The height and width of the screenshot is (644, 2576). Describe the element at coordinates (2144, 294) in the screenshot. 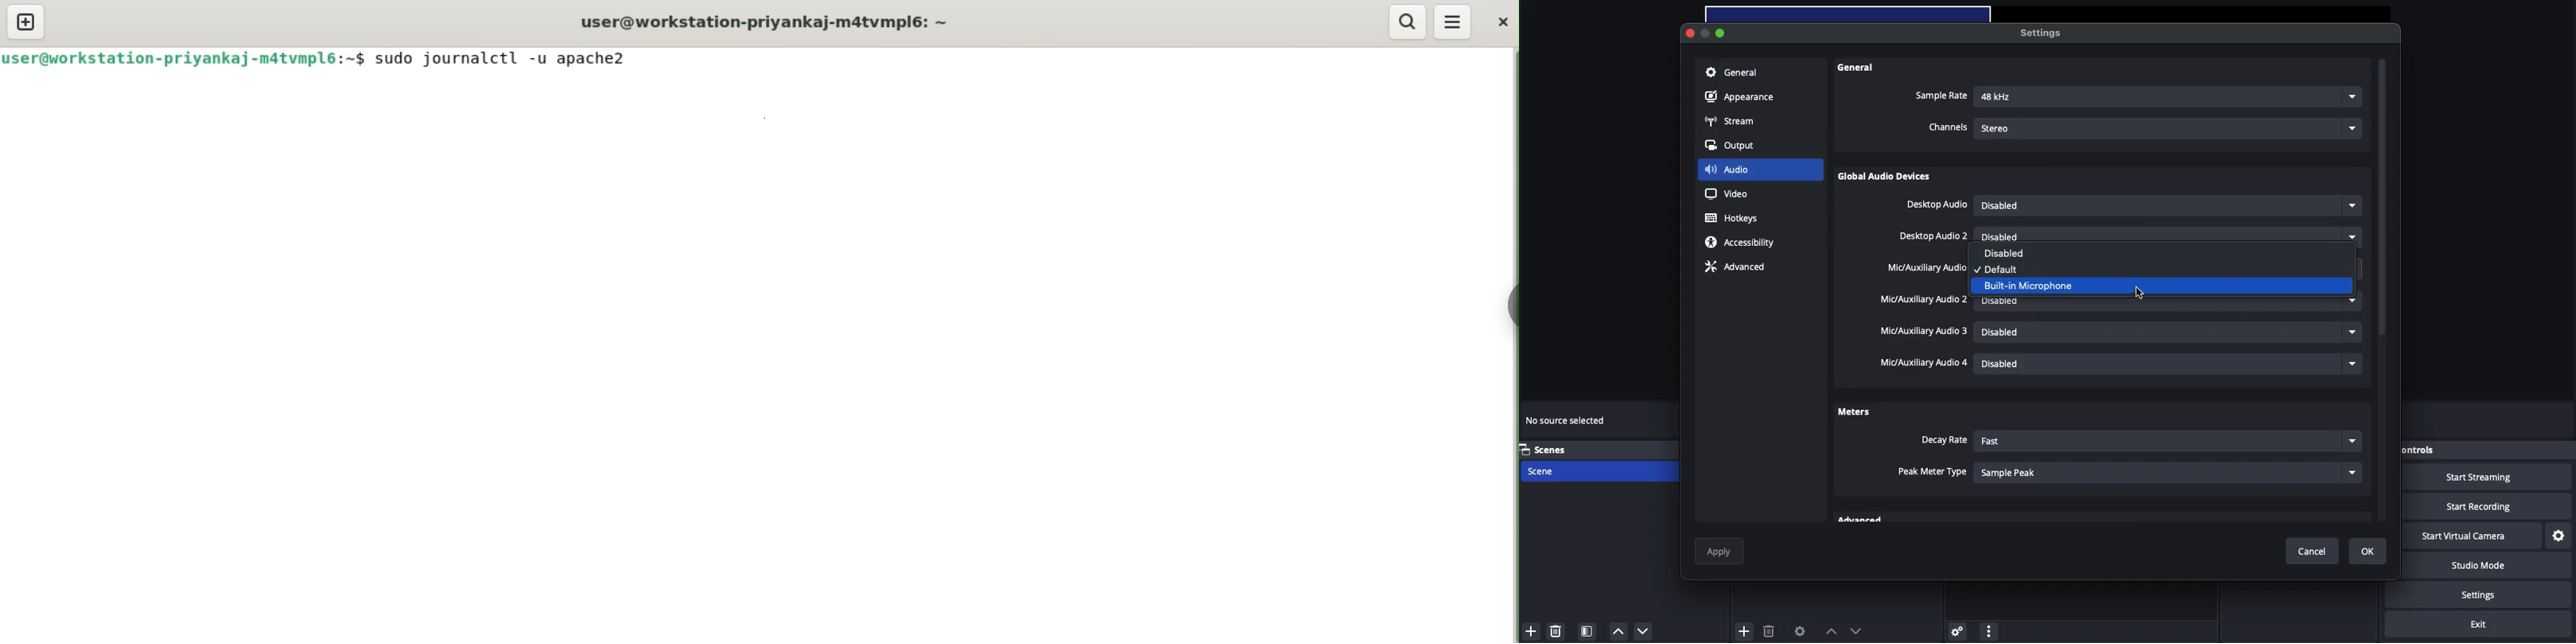

I see `Cursor` at that location.